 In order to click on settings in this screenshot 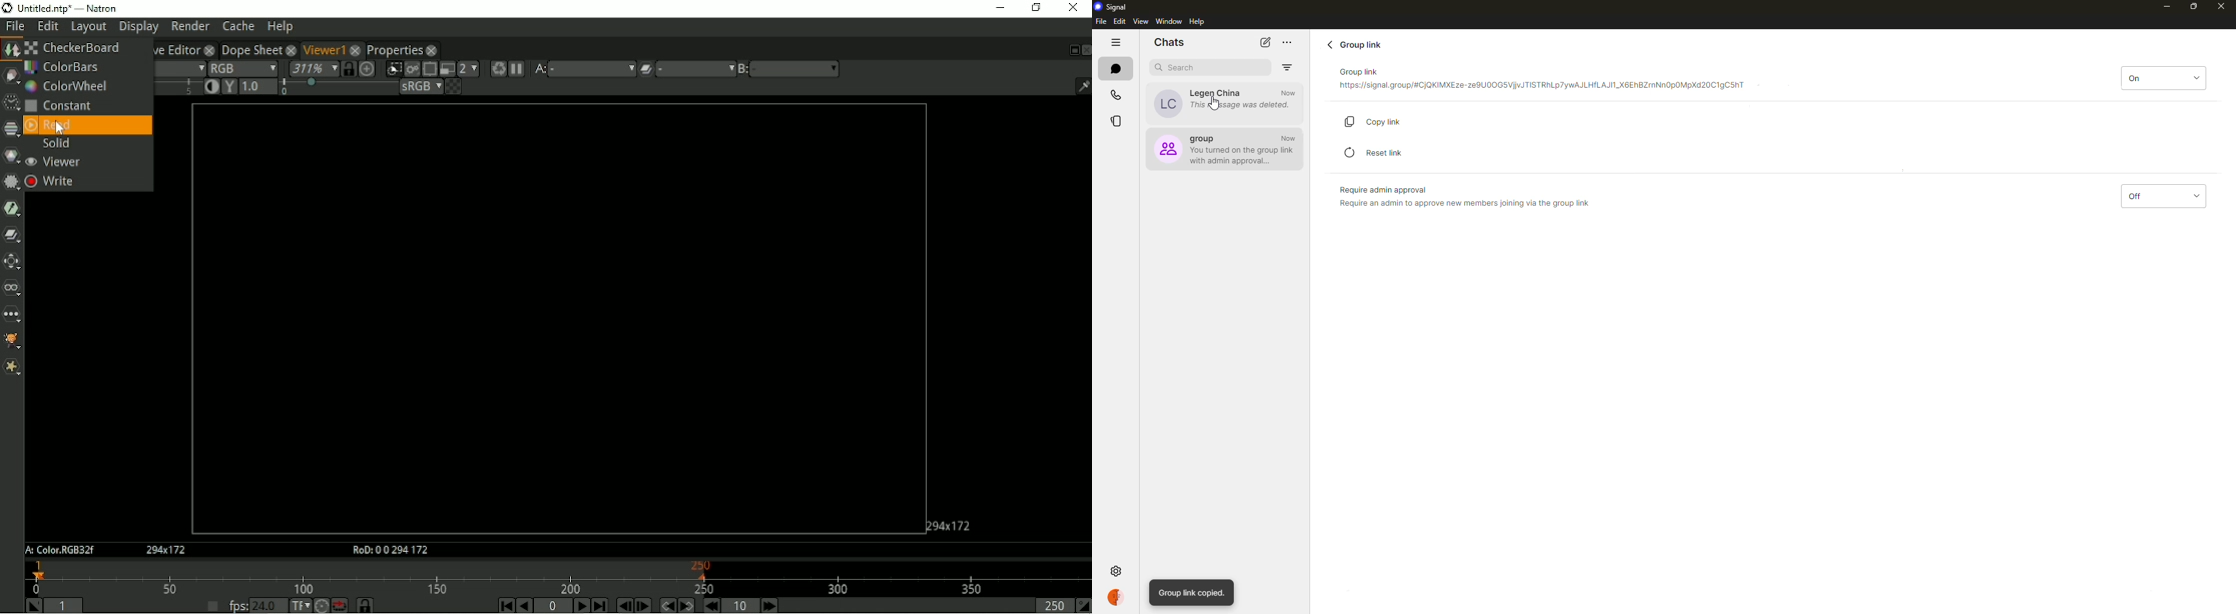, I will do `click(1117, 570)`.